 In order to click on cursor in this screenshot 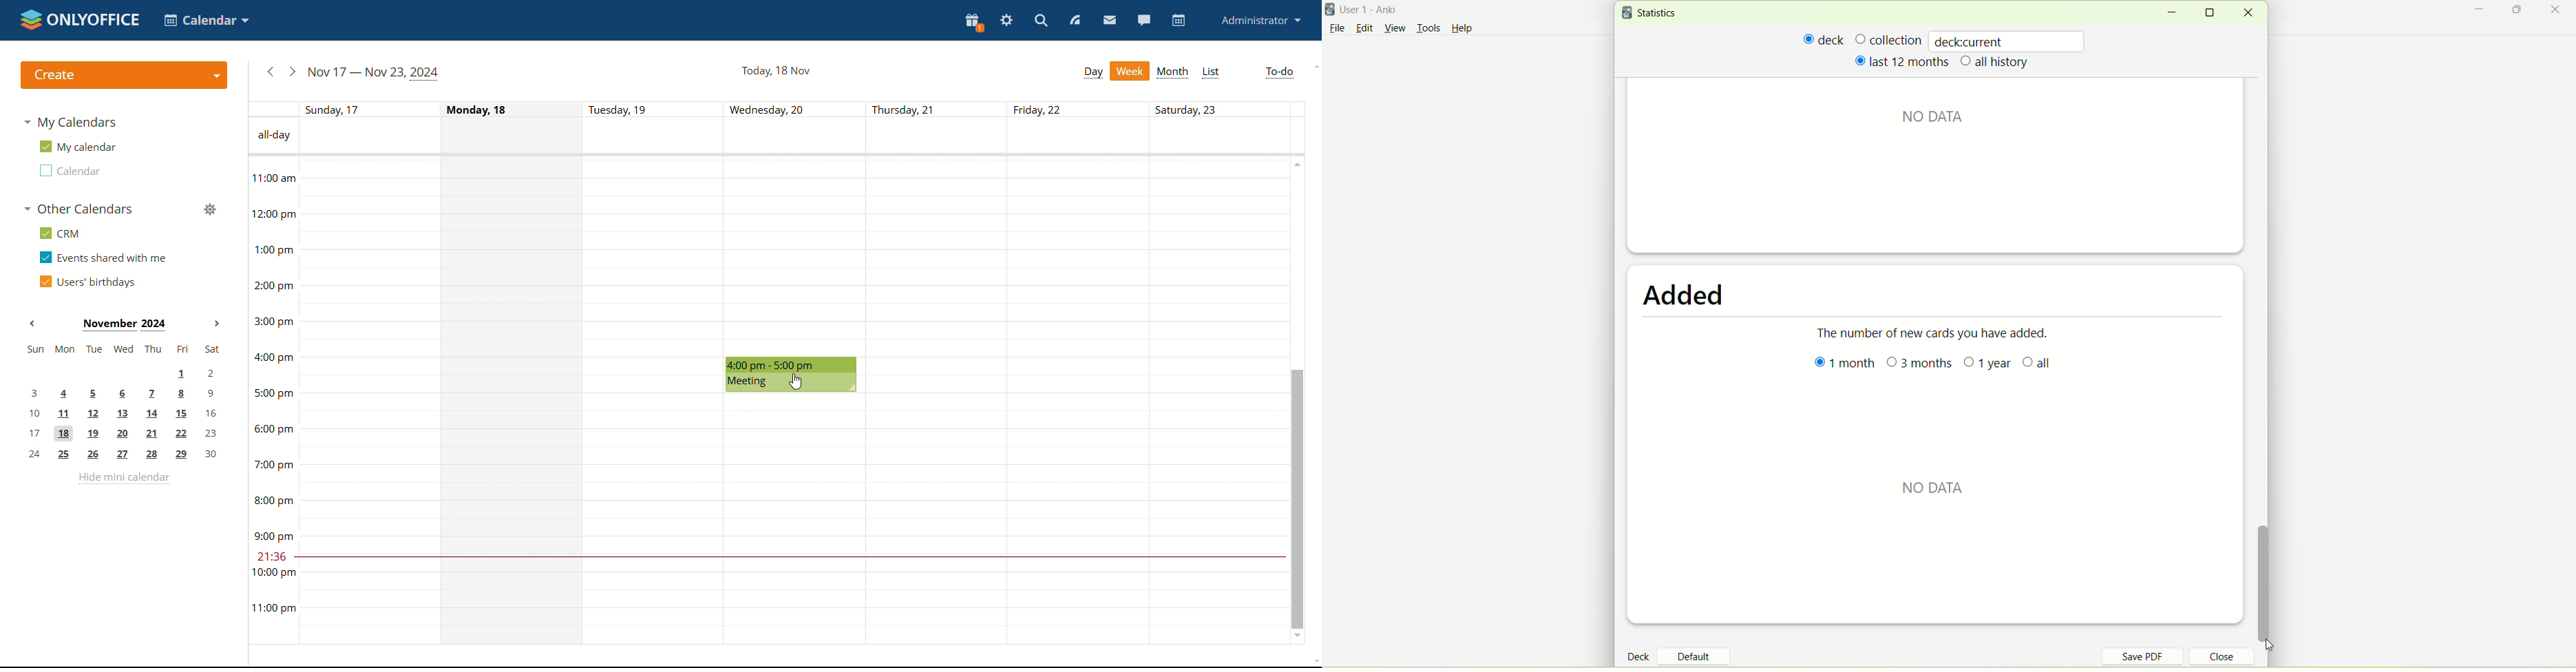, I will do `click(2284, 646)`.